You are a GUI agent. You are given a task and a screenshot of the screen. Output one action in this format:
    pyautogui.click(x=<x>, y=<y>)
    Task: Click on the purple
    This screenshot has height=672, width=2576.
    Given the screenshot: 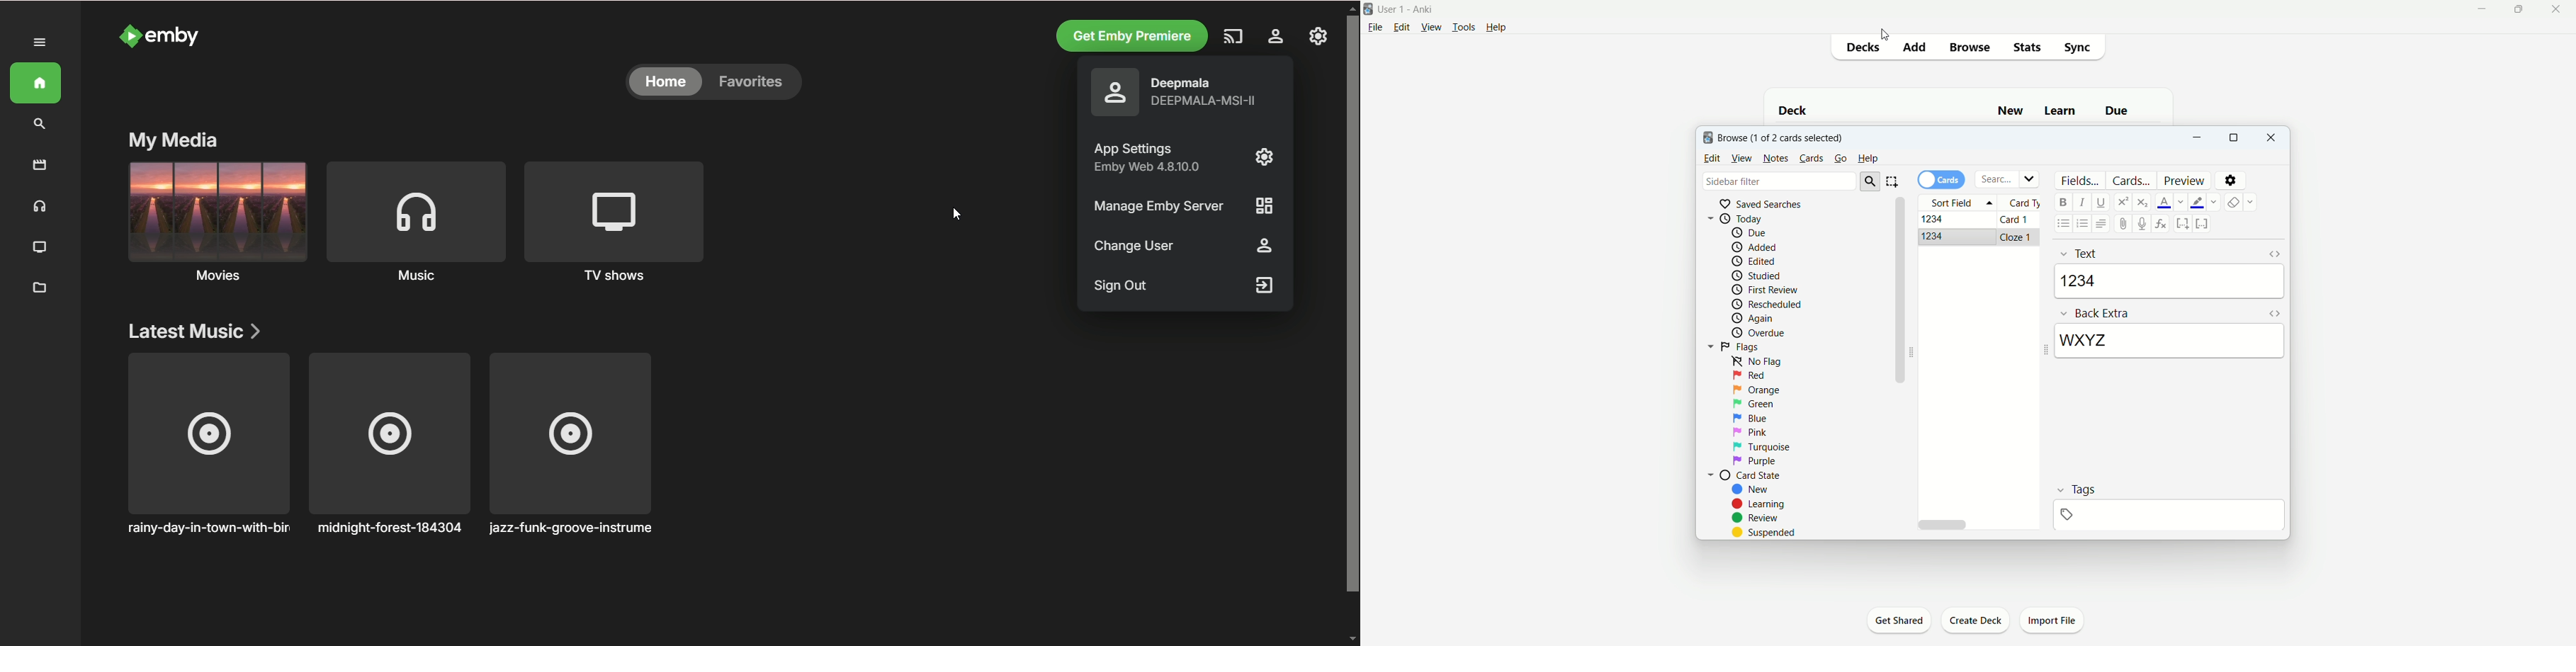 What is the action you would take?
    pyautogui.click(x=1756, y=462)
    